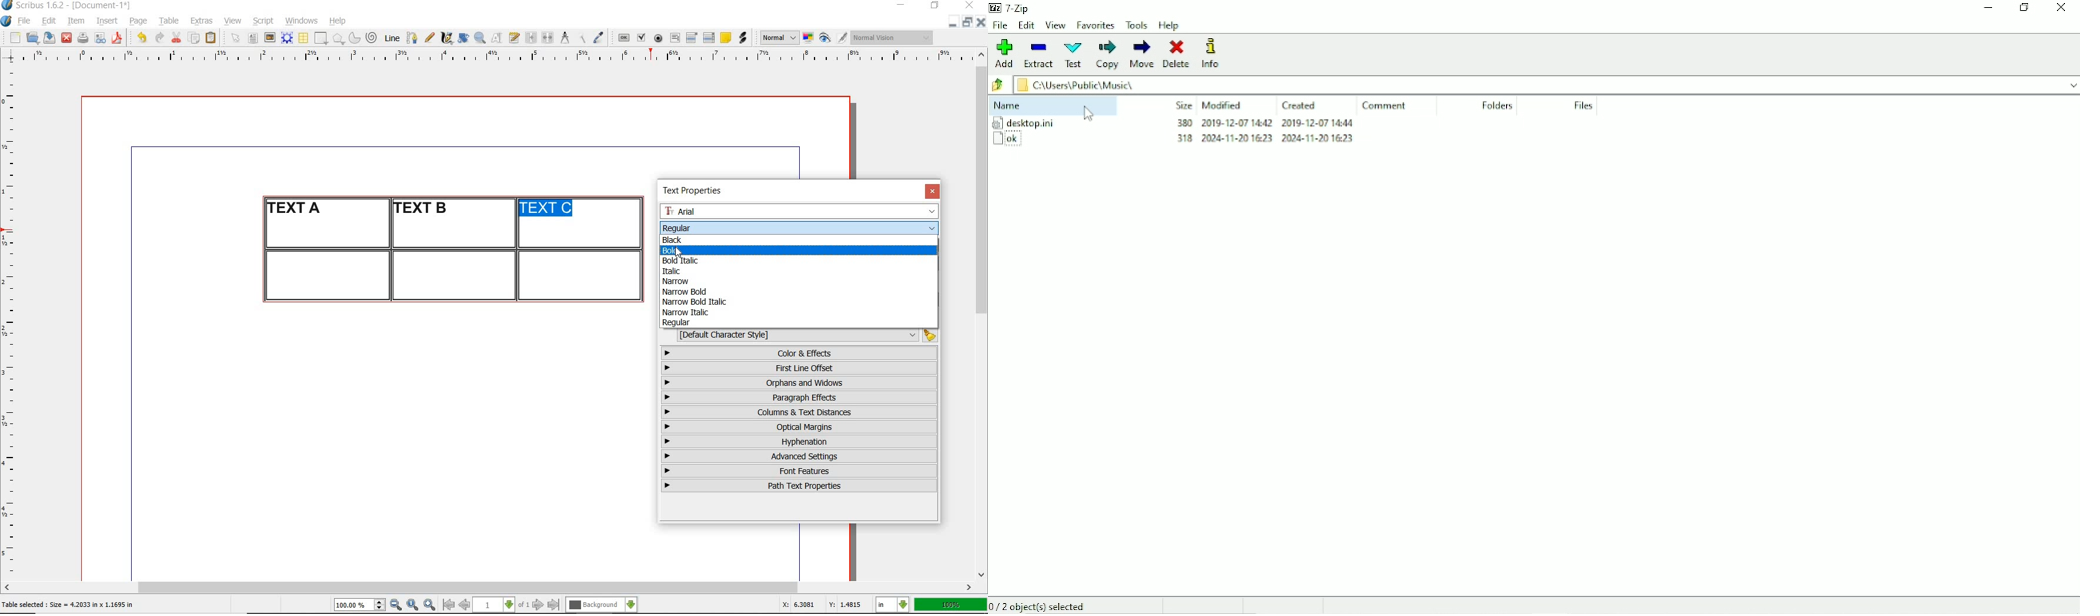 Image resolution: width=2100 pixels, height=616 pixels. What do you see at coordinates (952, 605) in the screenshot?
I see `100%` at bounding box center [952, 605].